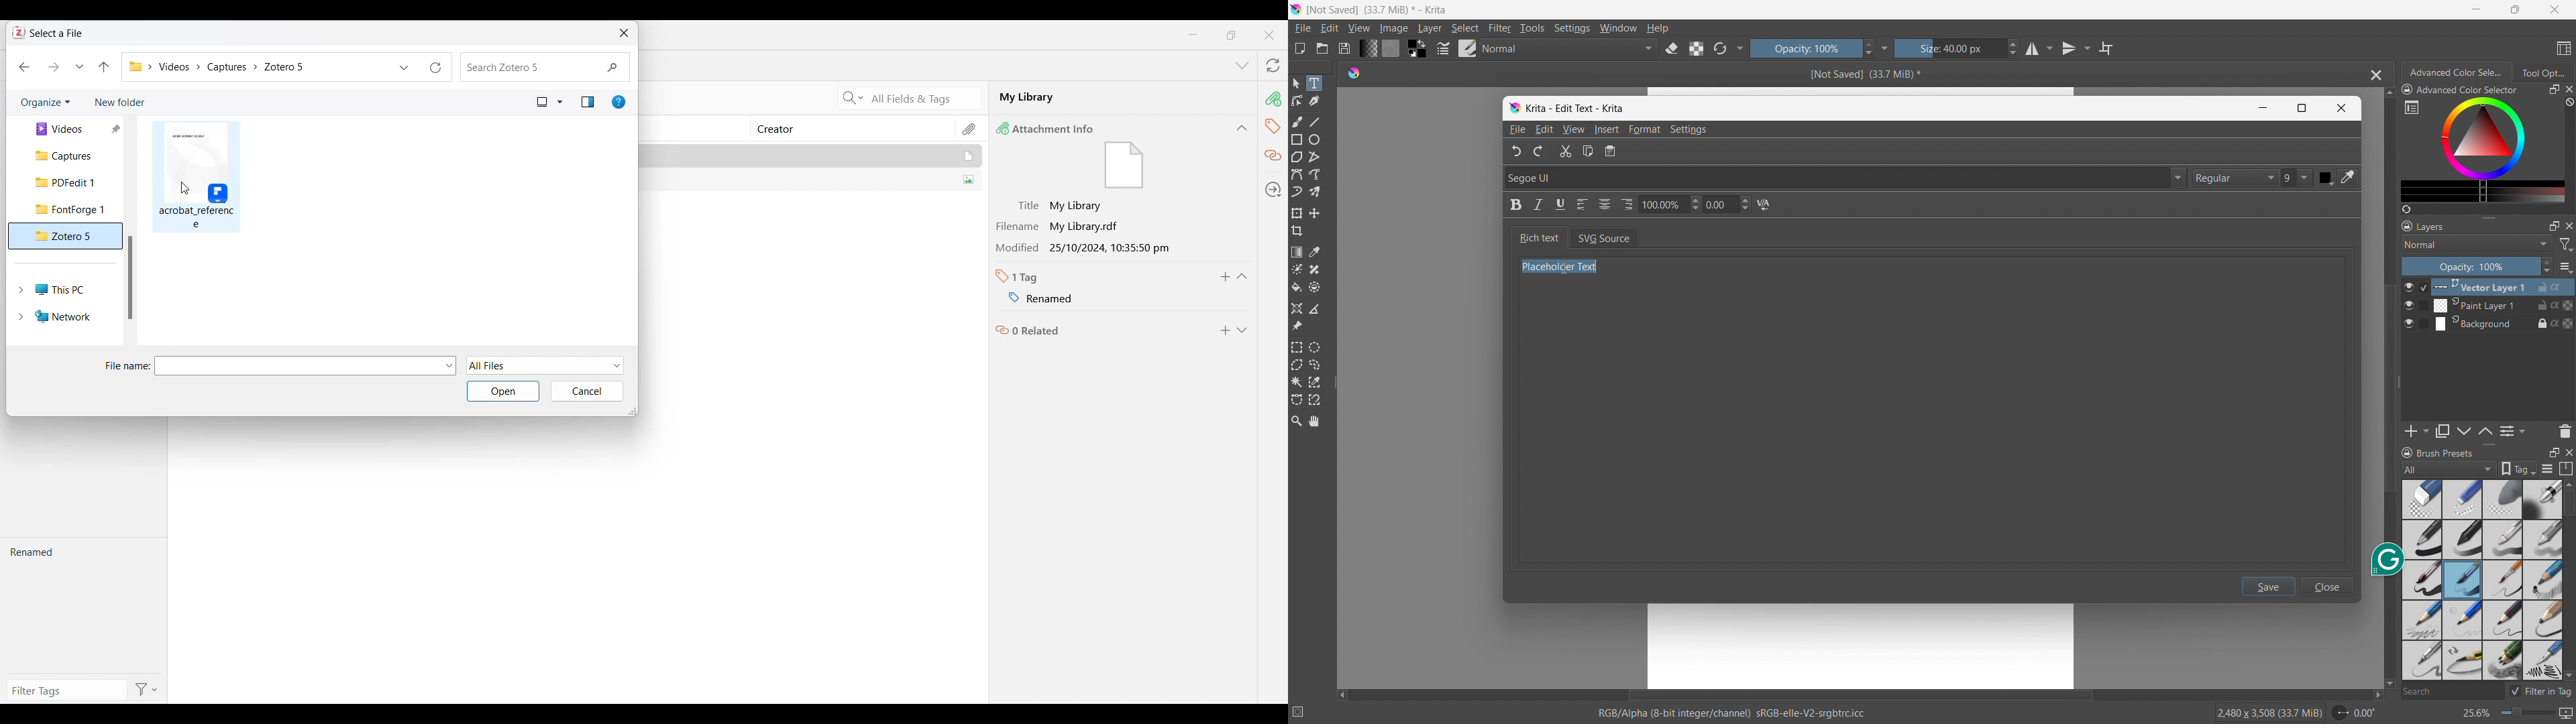 The width and height of the screenshot is (2576, 728). What do you see at coordinates (2563, 49) in the screenshot?
I see `choose workspace` at bounding box center [2563, 49].